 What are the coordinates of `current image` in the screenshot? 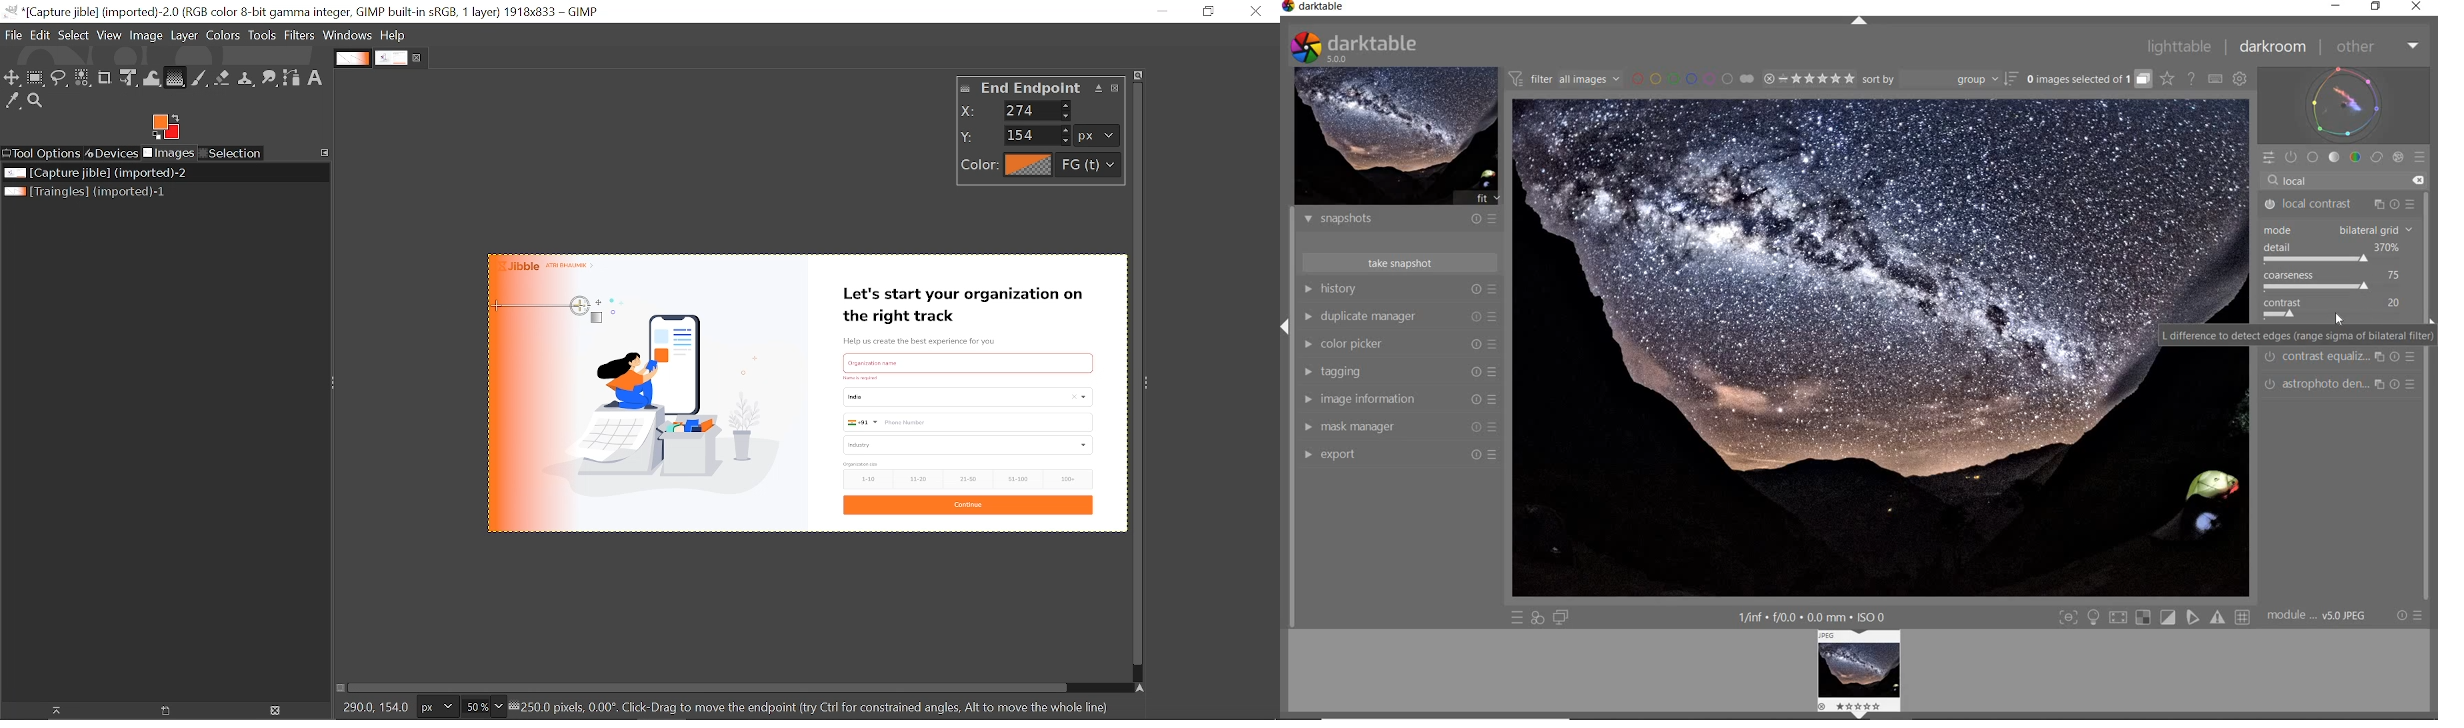 It's located at (803, 394).